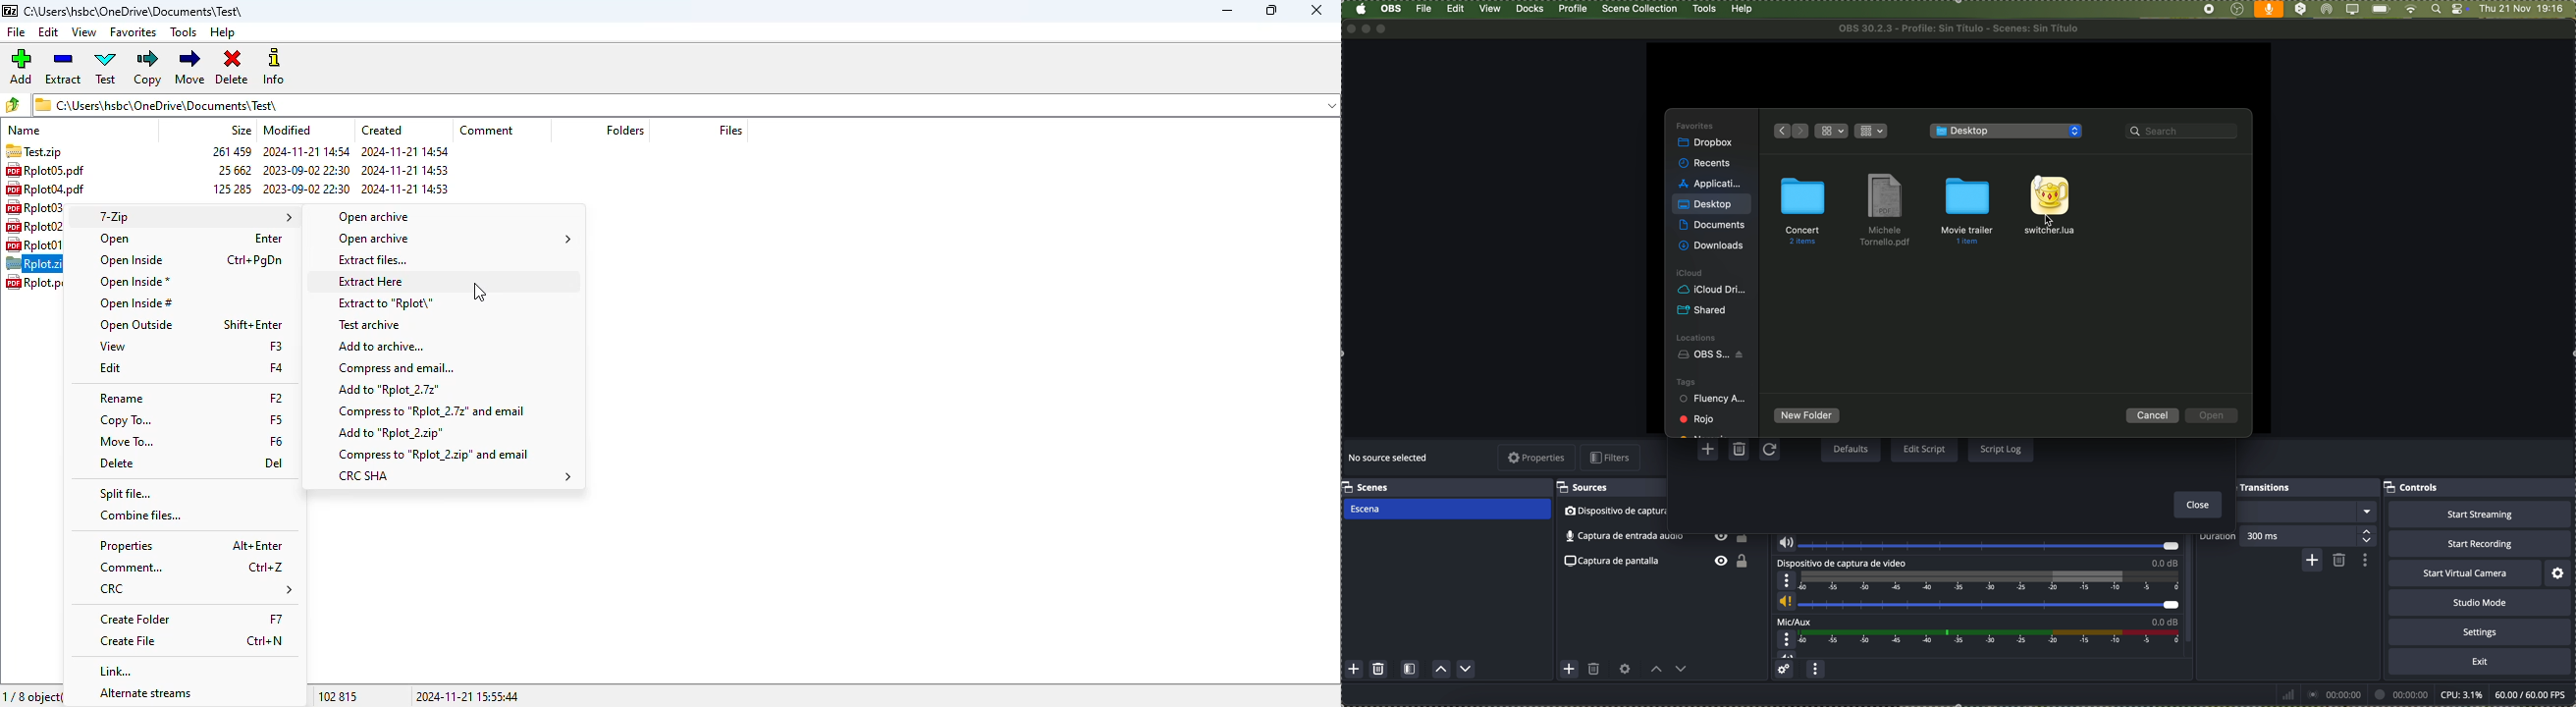 Image resolution: width=2576 pixels, height=728 pixels. Describe the element at coordinates (2218, 537) in the screenshot. I see `duration` at that location.